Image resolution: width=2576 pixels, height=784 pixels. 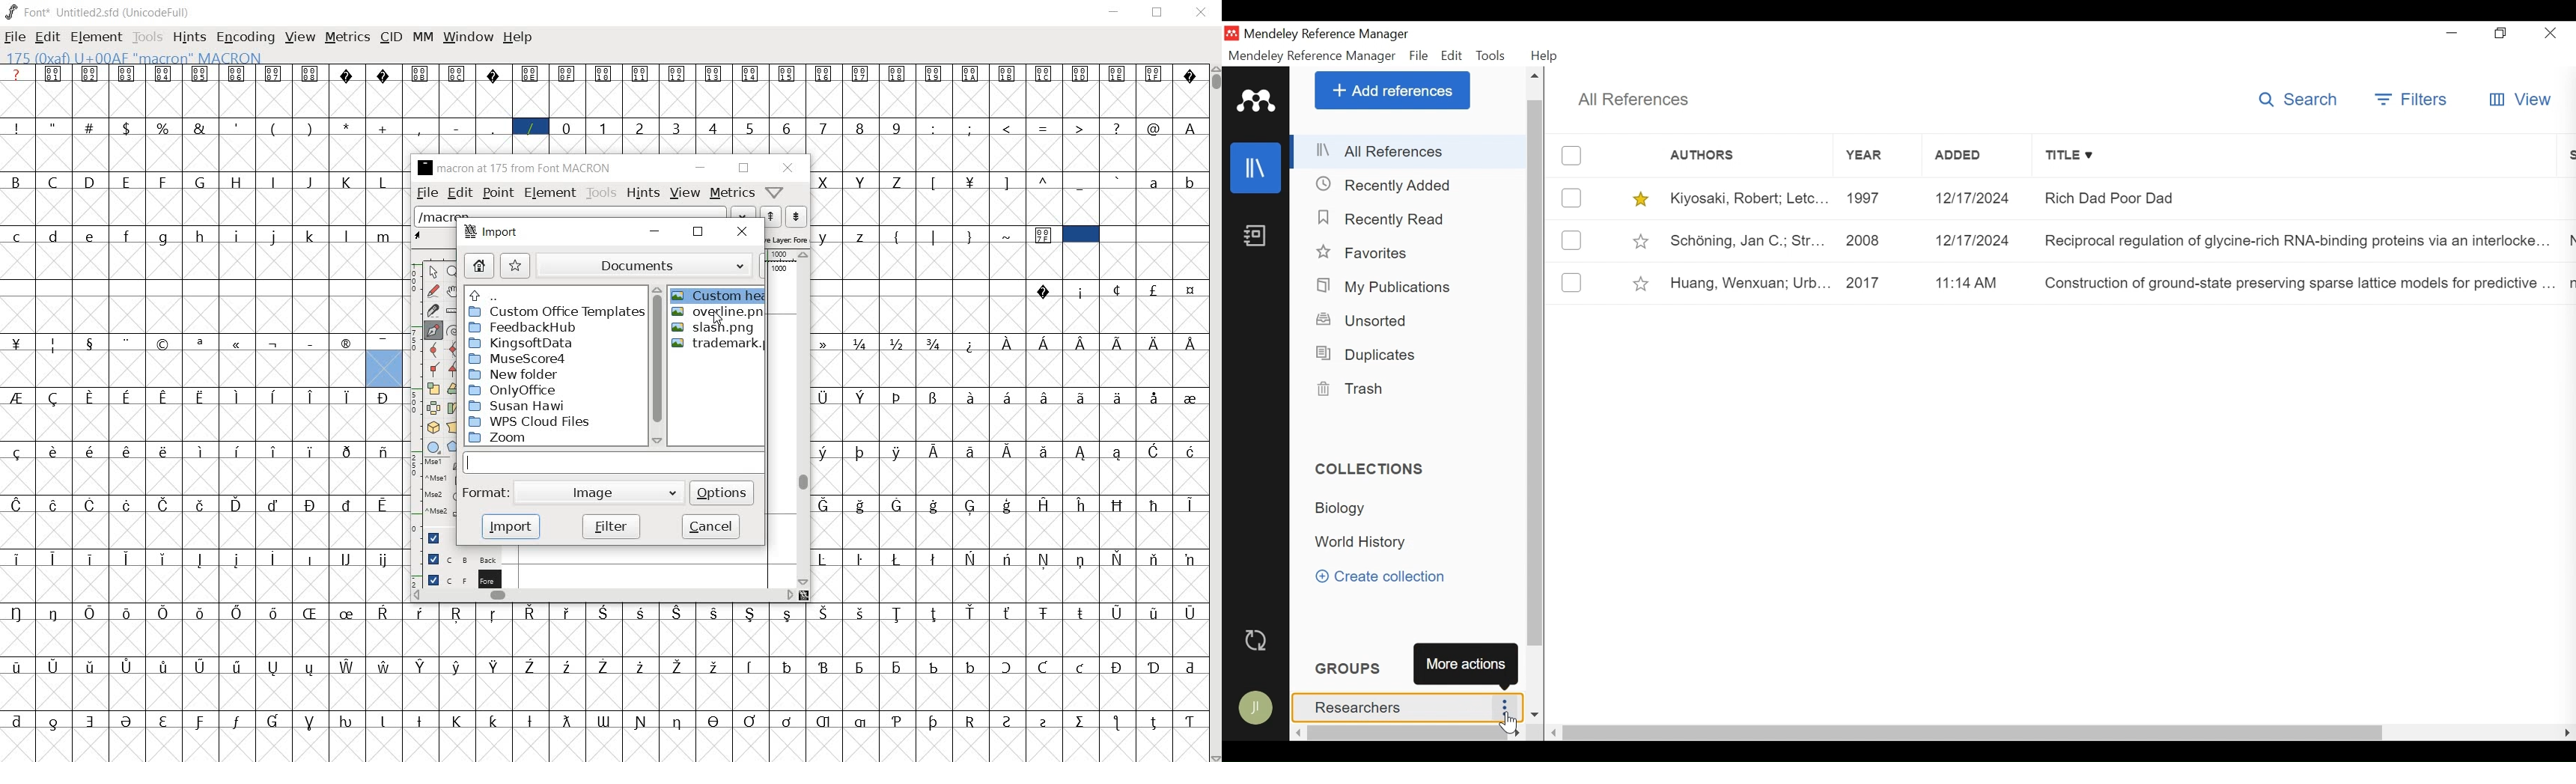 I want to click on a, so click(x=1154, y=183).